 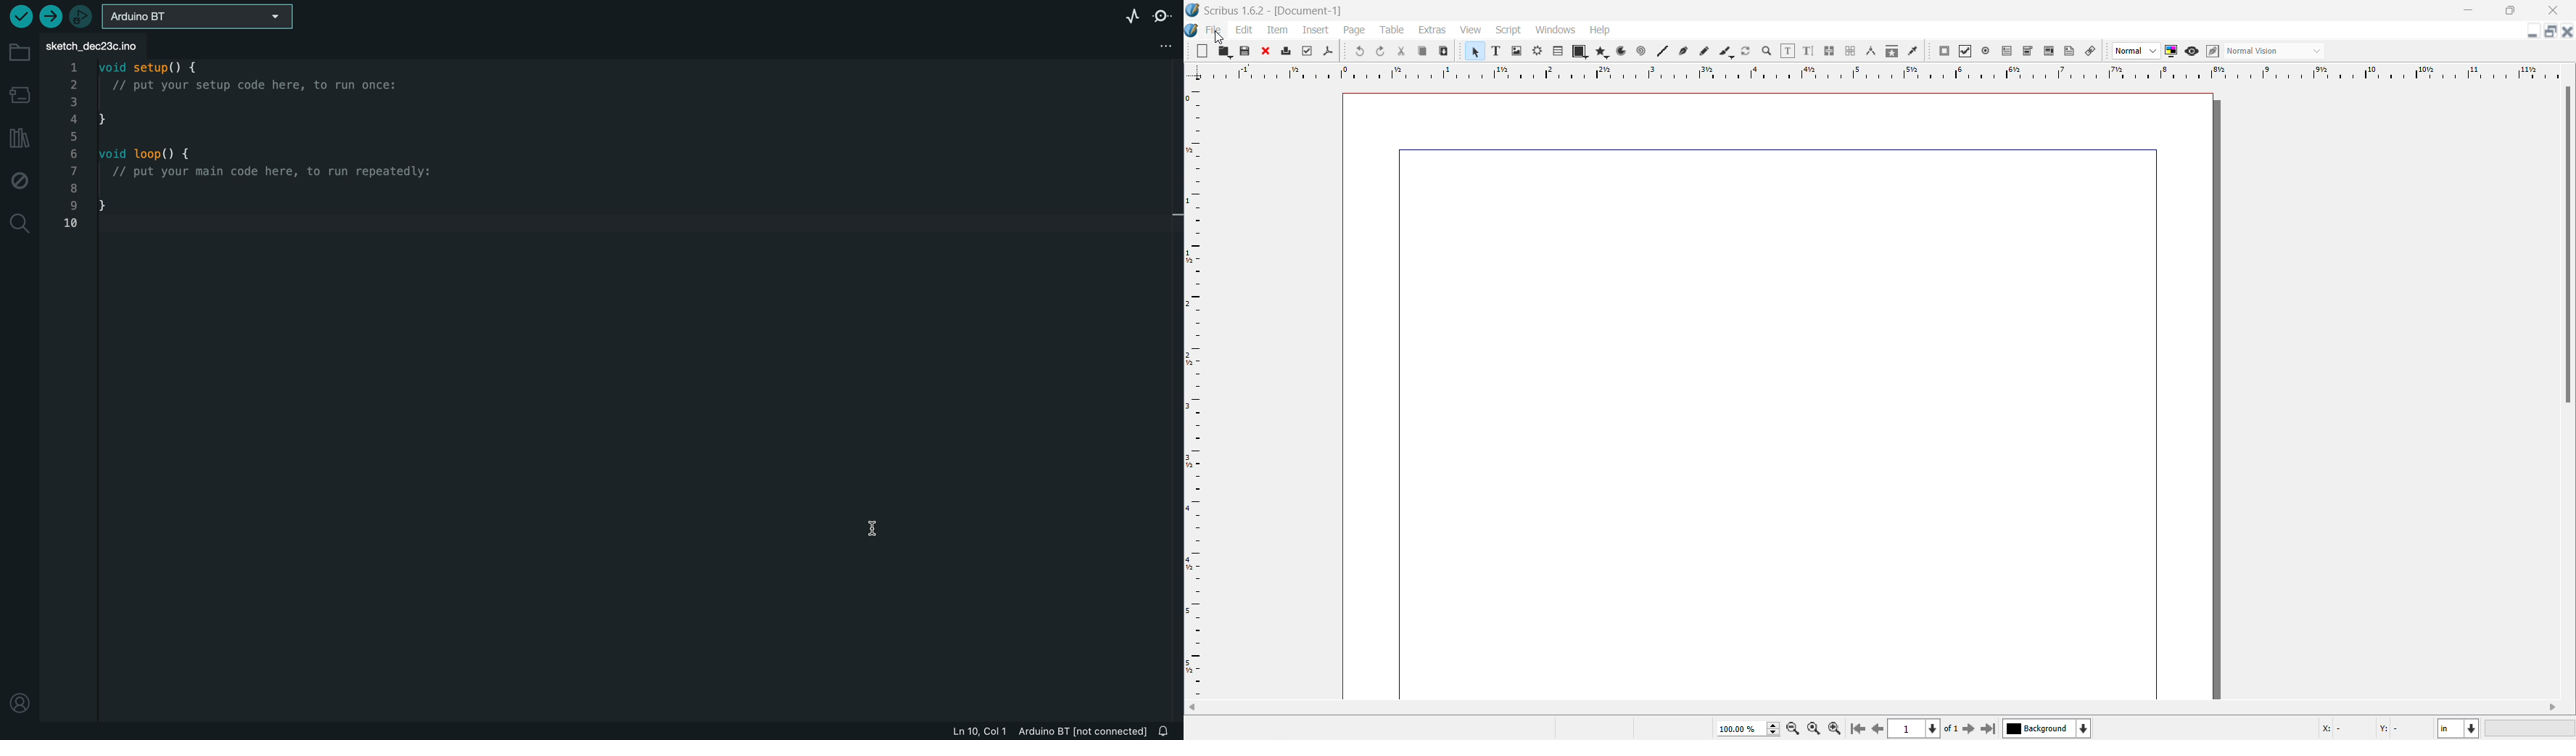 I want to click on open folder, so click(x=1224, y=52).